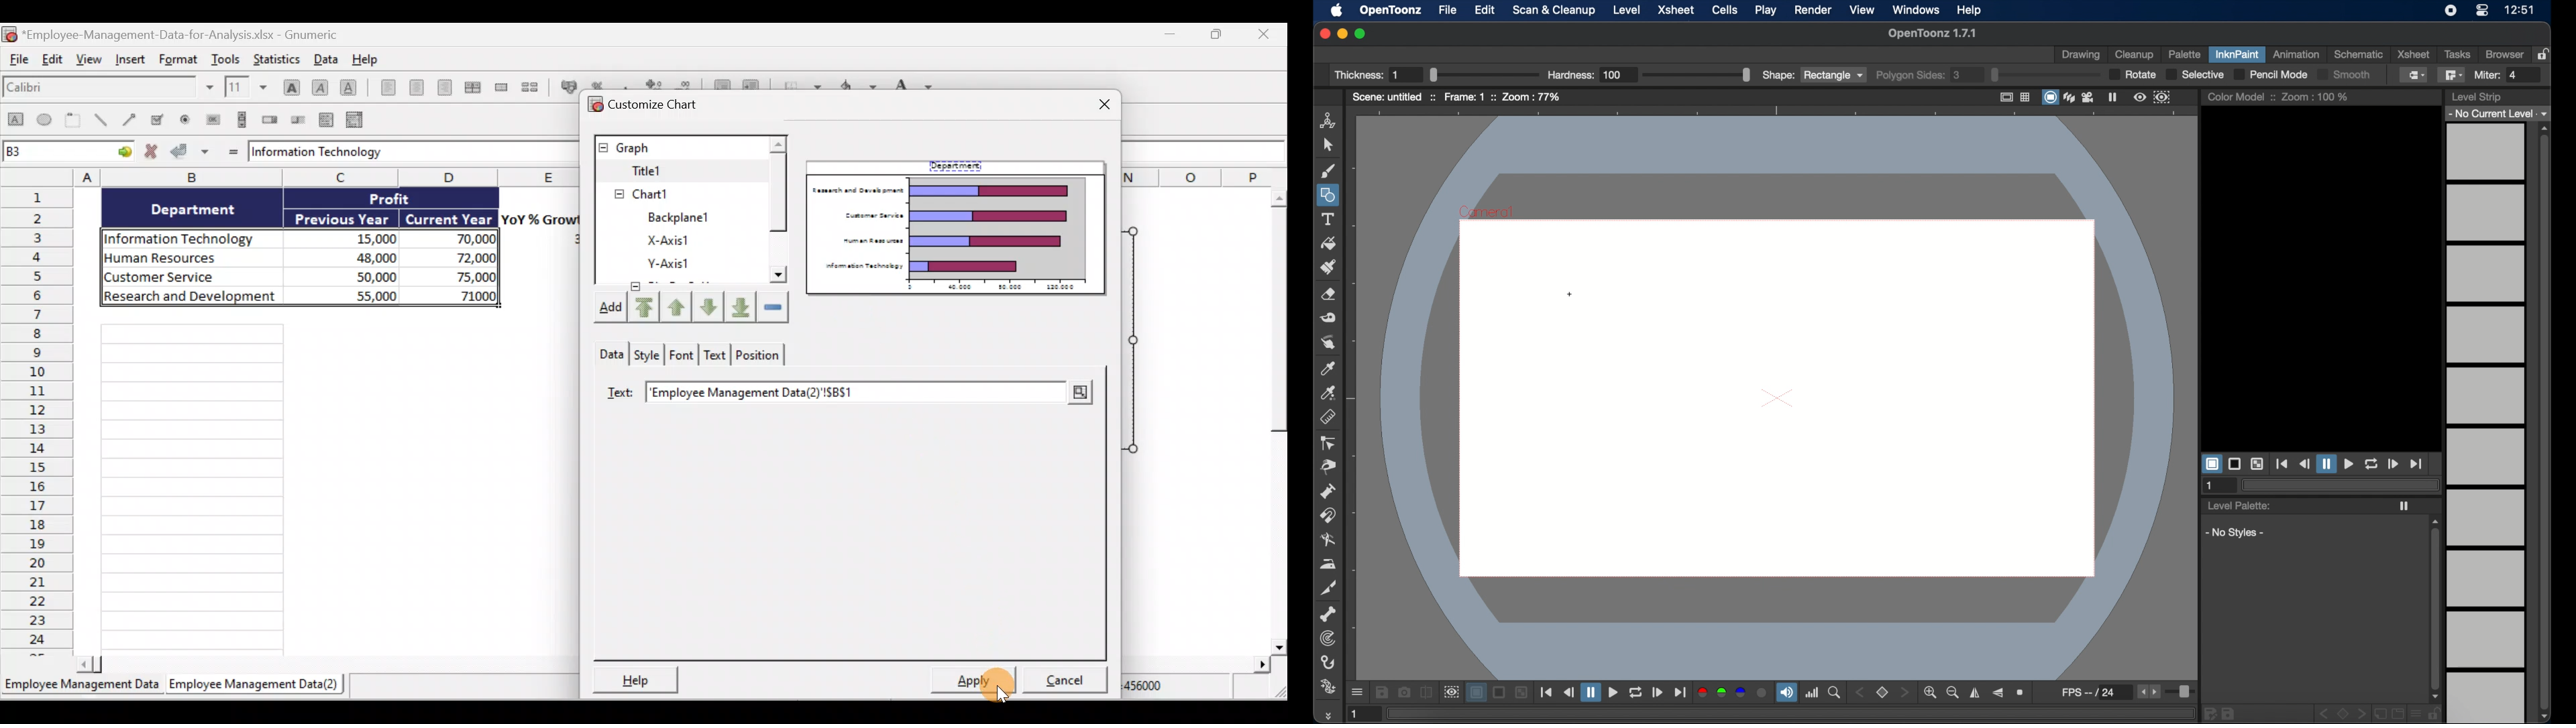 This screenshot has width=2576, height=728. Describe the element at coordinates (15, 123) in the screenshot. I see `Create a rectangle object` at that location.